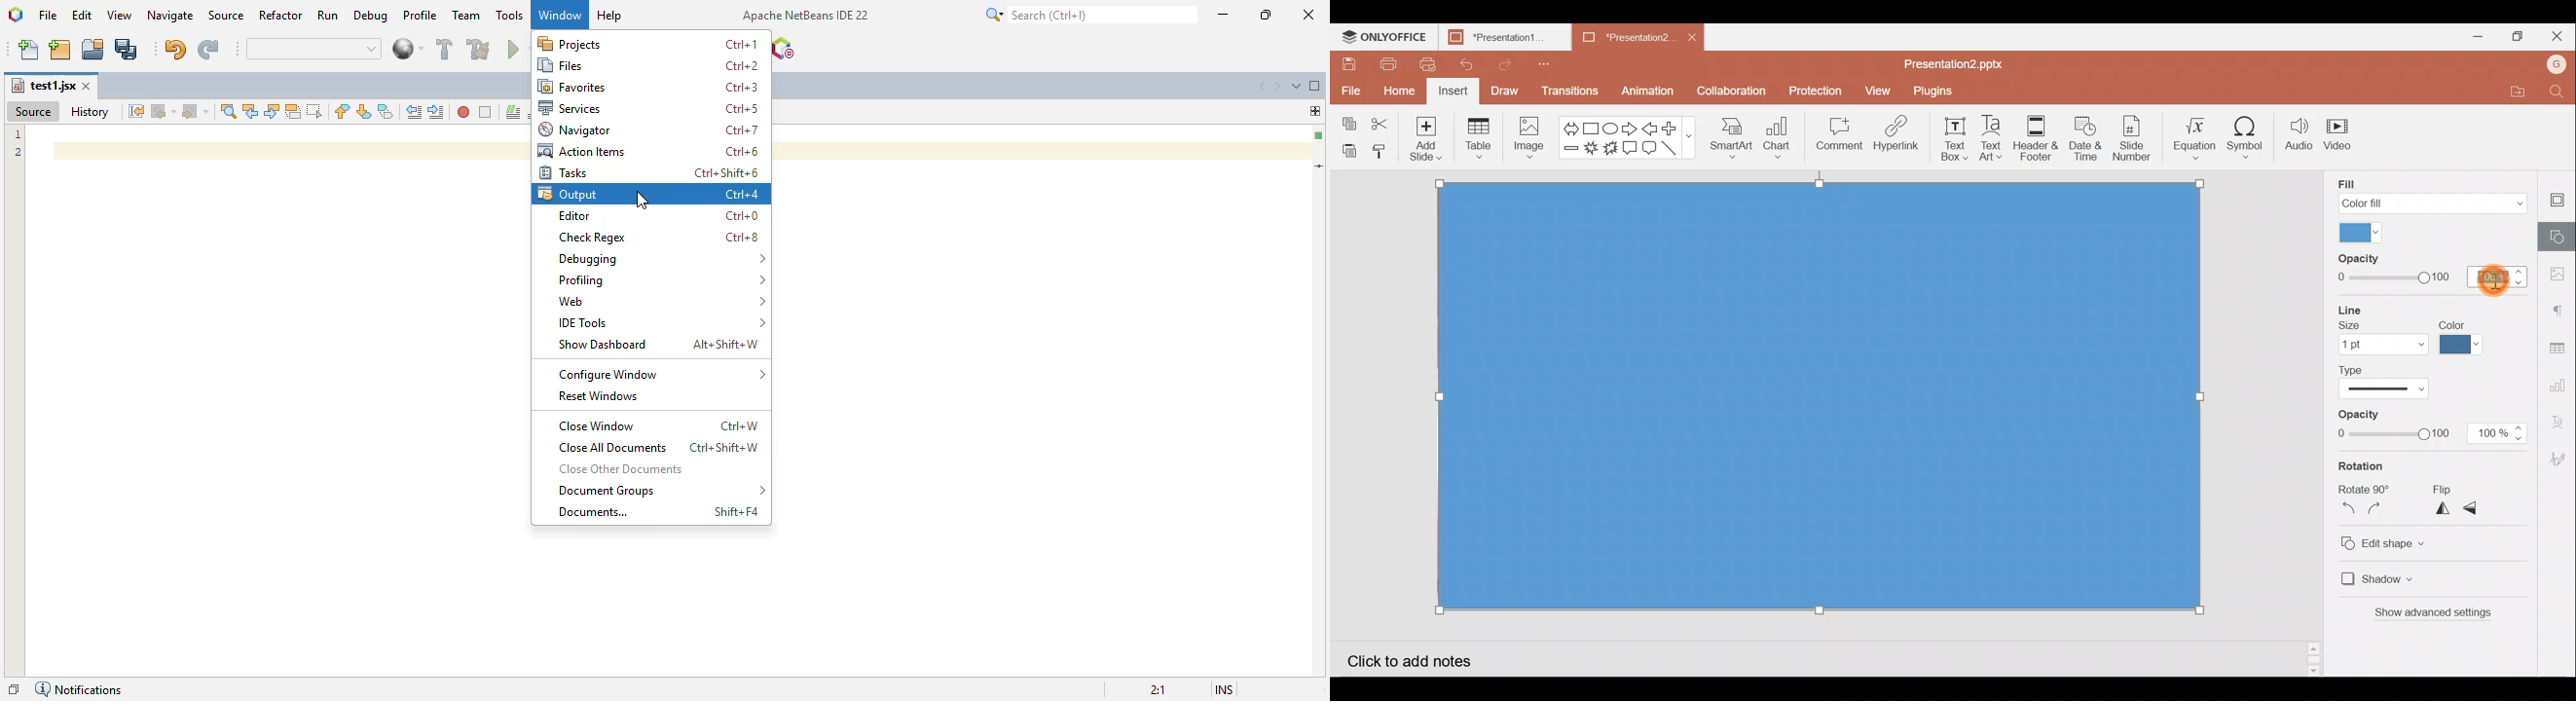 The height and width of the screenshot is (728, 2576). Describe the element at coordinates (1351, 64) in the screenshot. I see `Save` at that location.